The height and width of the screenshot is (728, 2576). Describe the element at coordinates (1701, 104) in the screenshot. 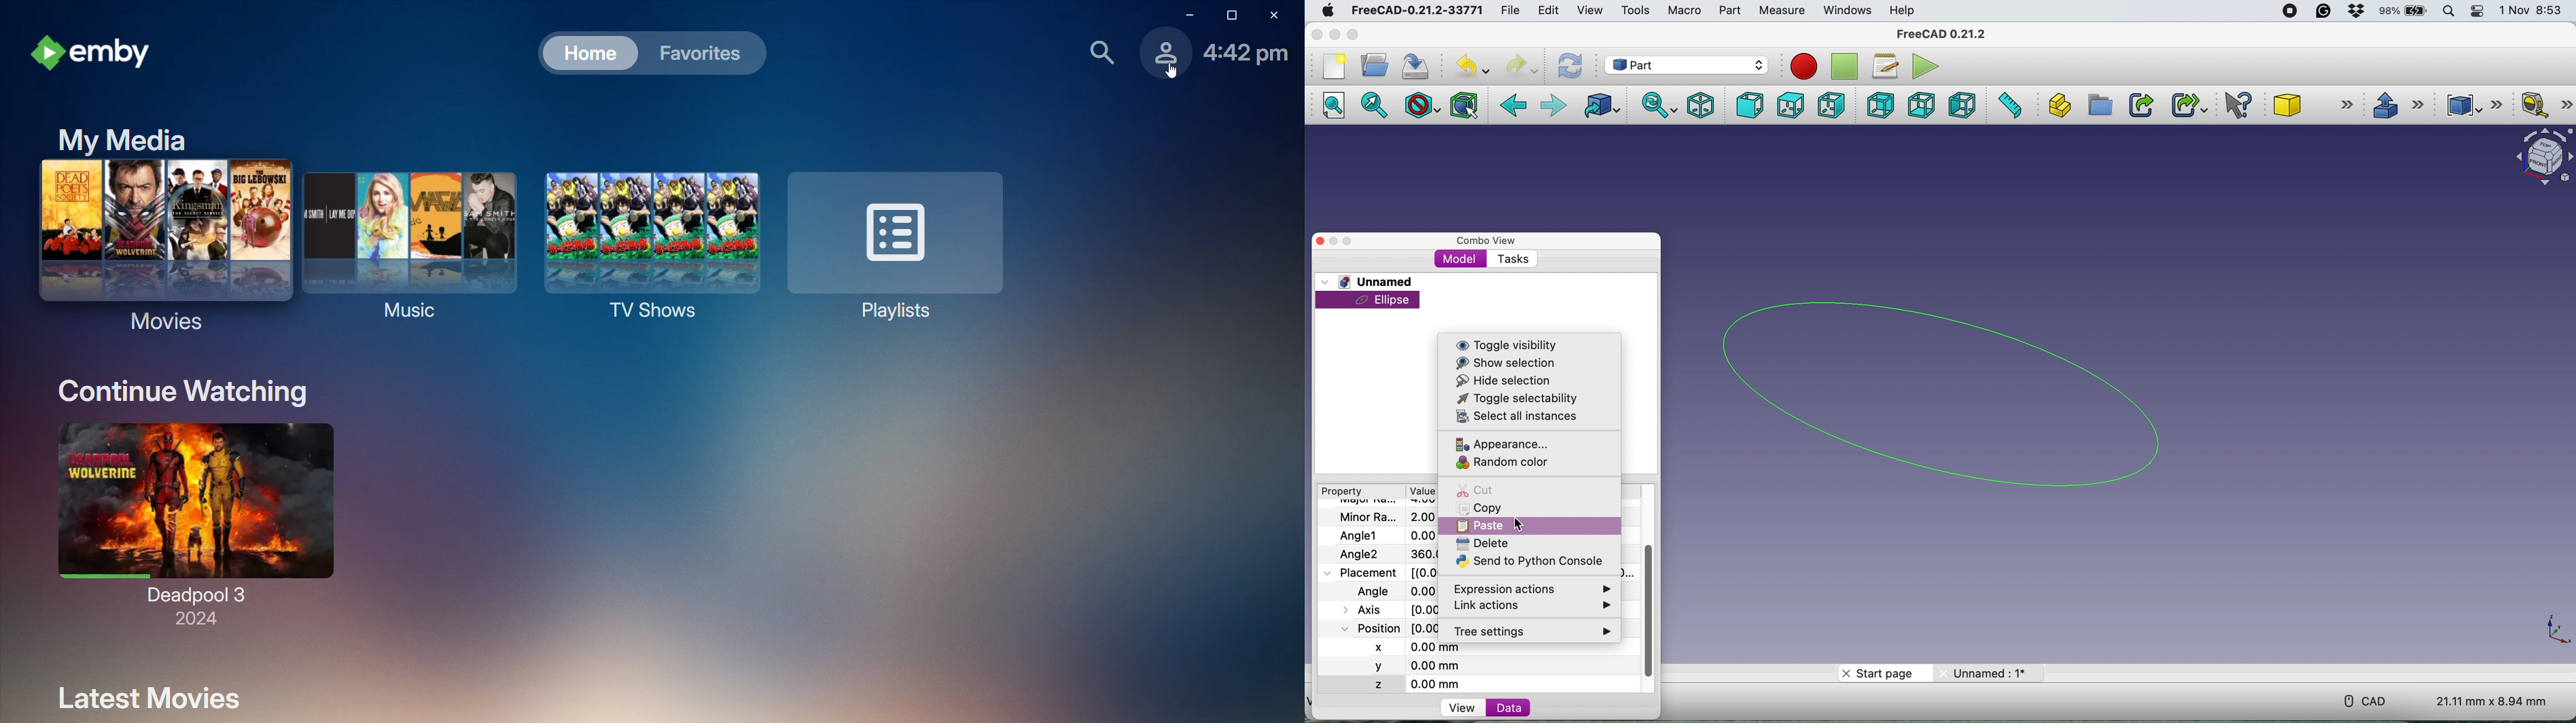

I see `isometric` at that location.